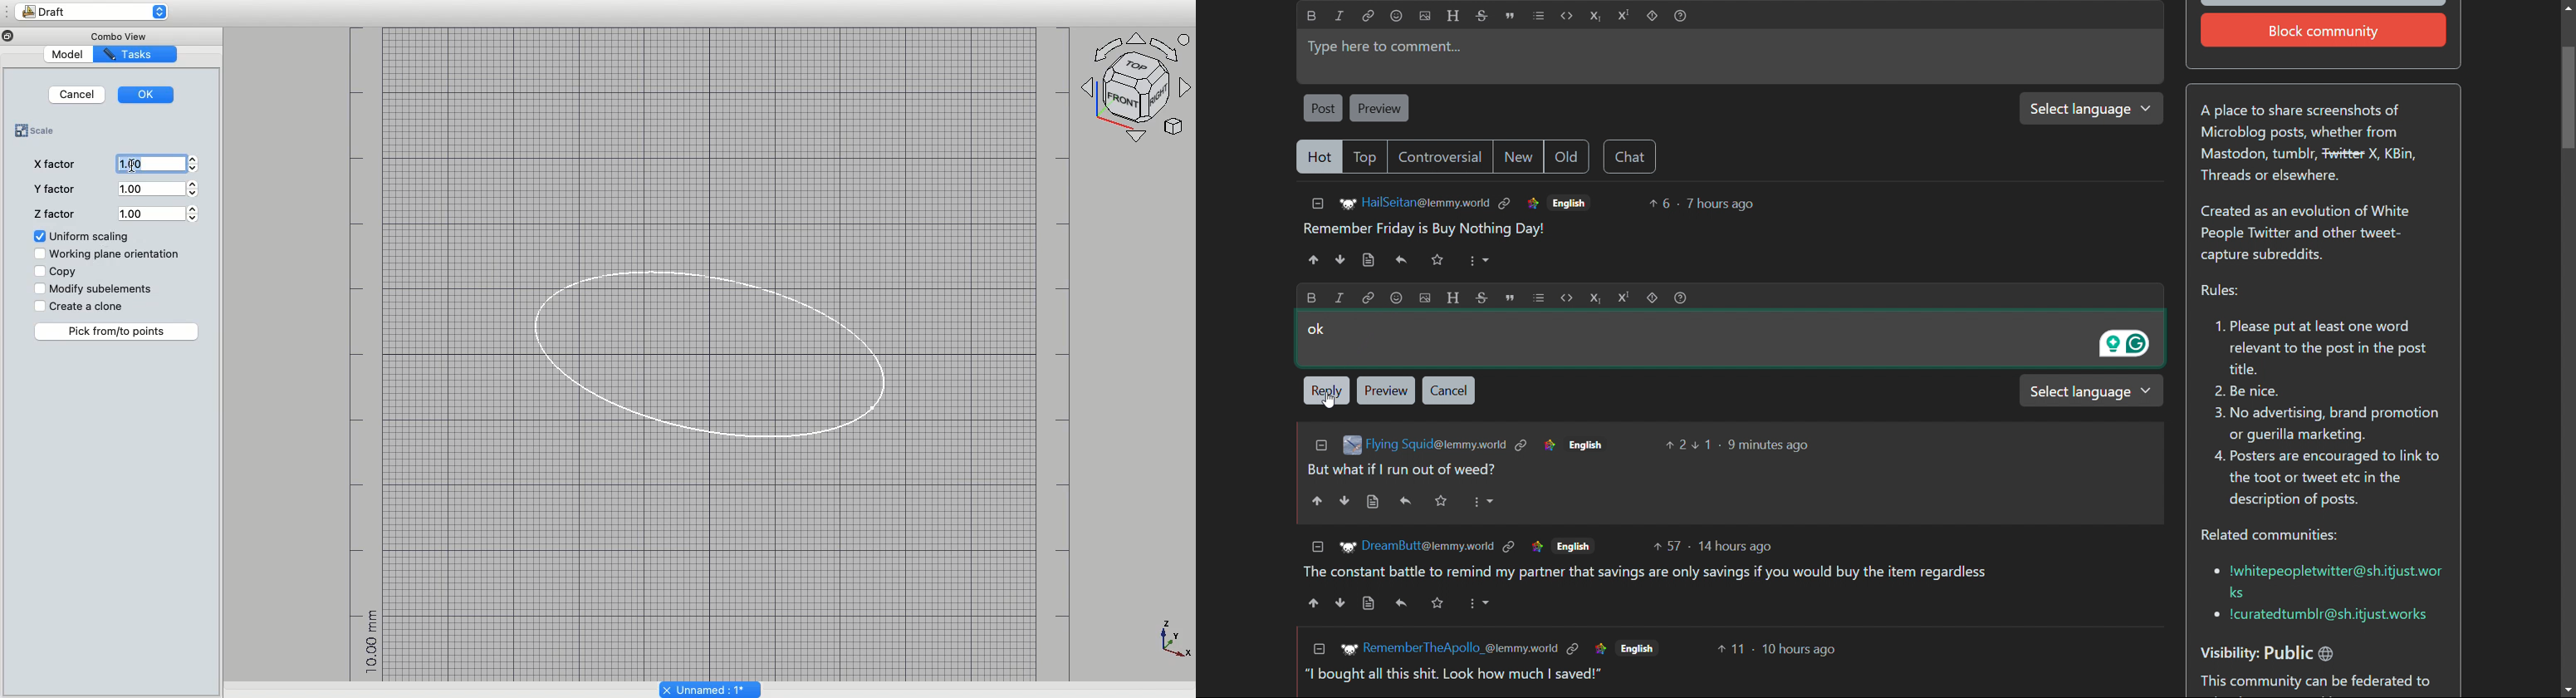 Image resolution: width=2576 pixels, height=700 pixels. Describe the element at coordinates (85, 55) in the screenshot. I see `Model ` at that location.